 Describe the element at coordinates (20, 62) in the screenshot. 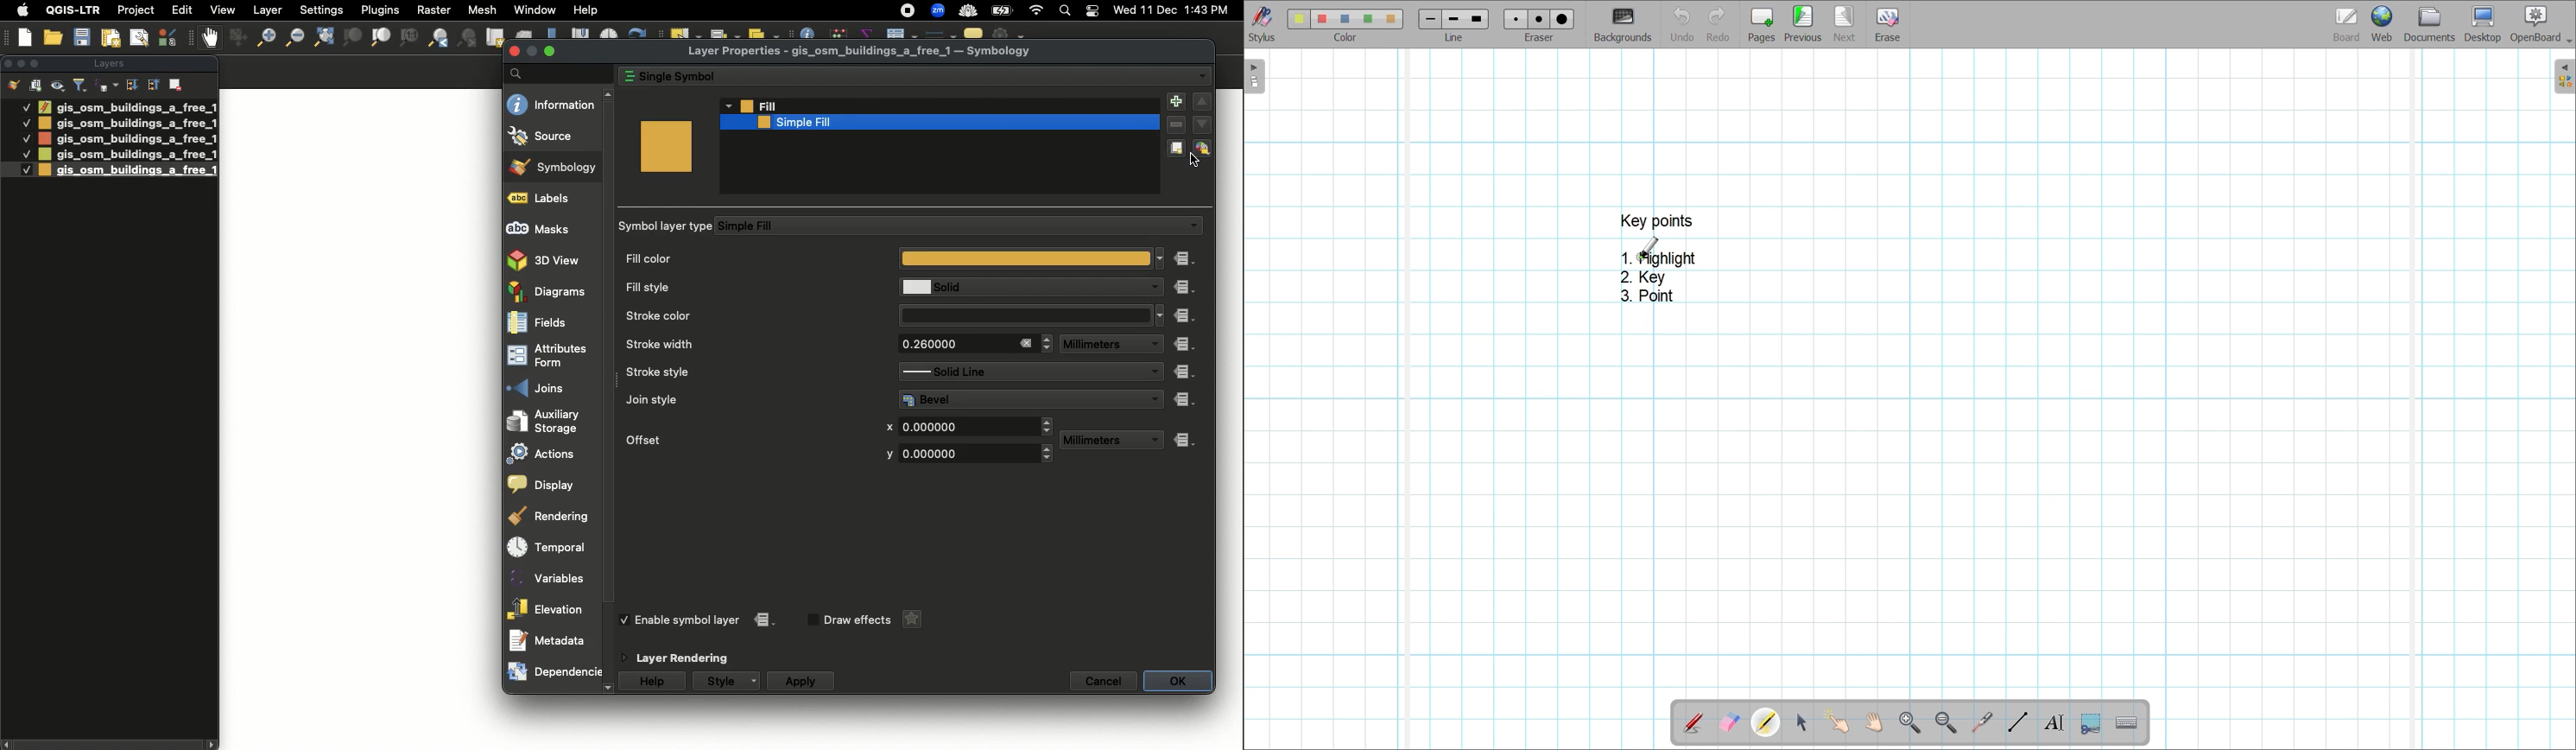

I see `Minimize` at that location.